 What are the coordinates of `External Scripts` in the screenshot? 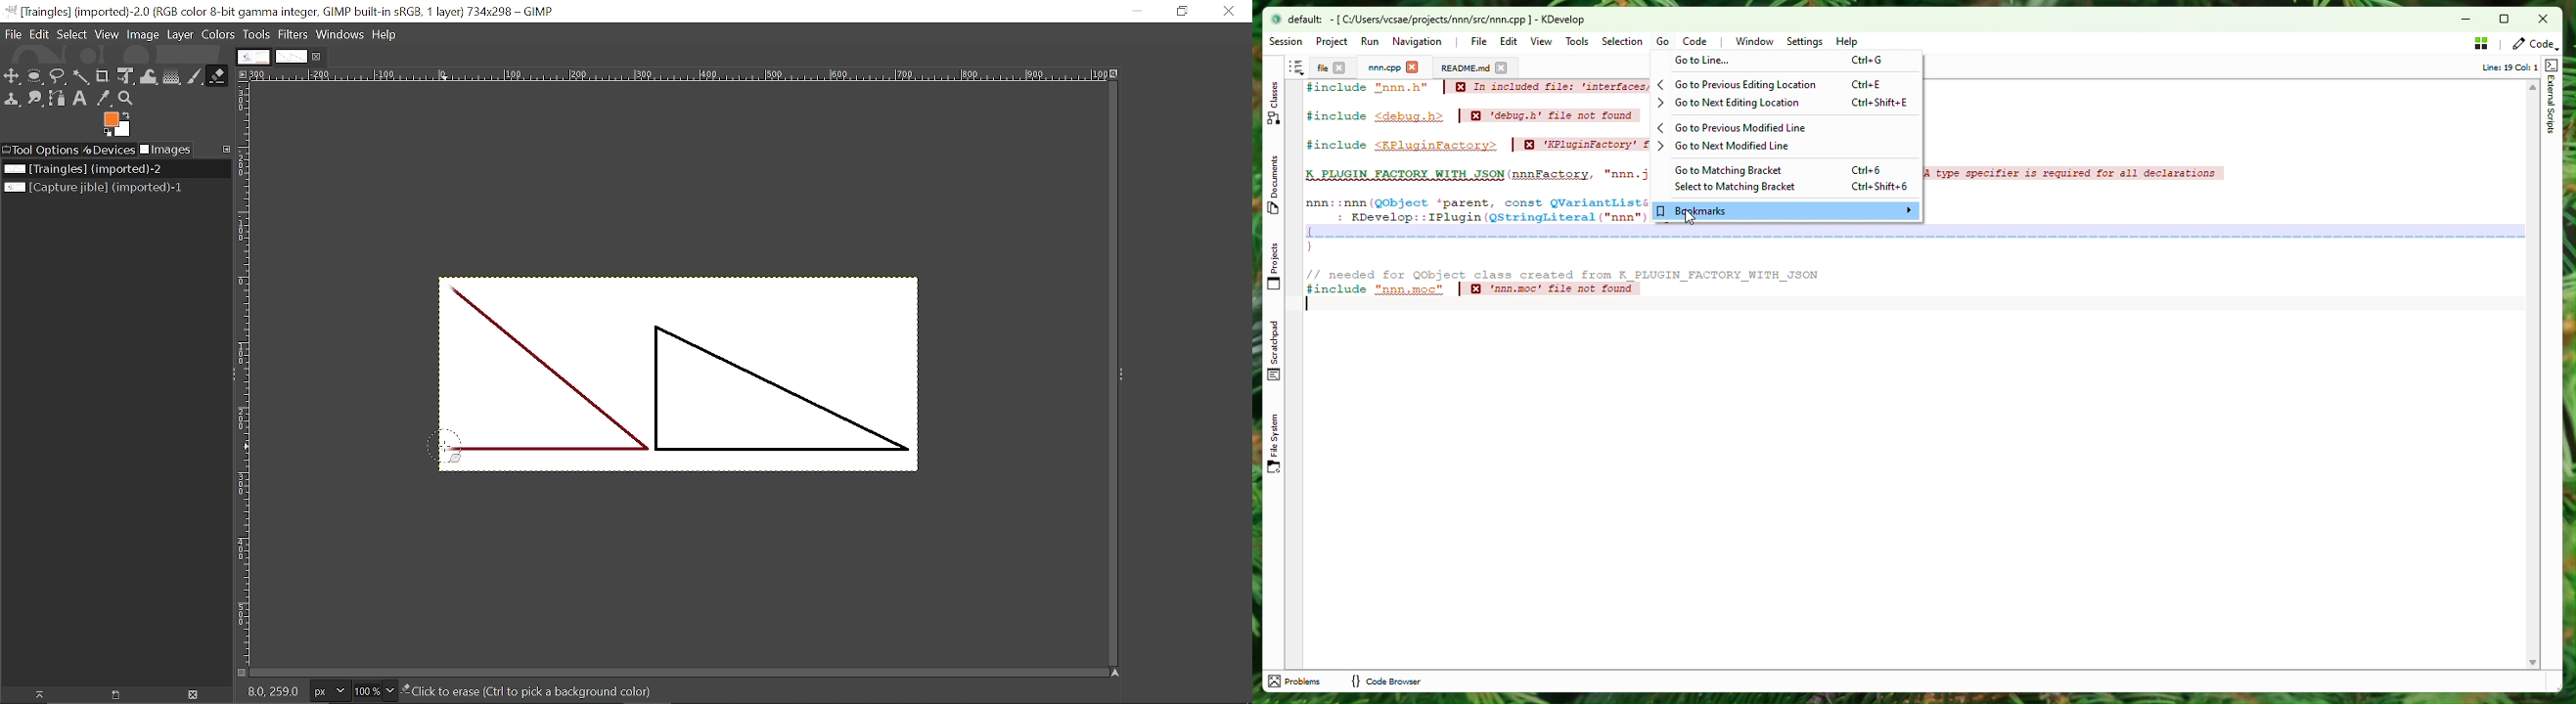 It's located at (2552, 99).